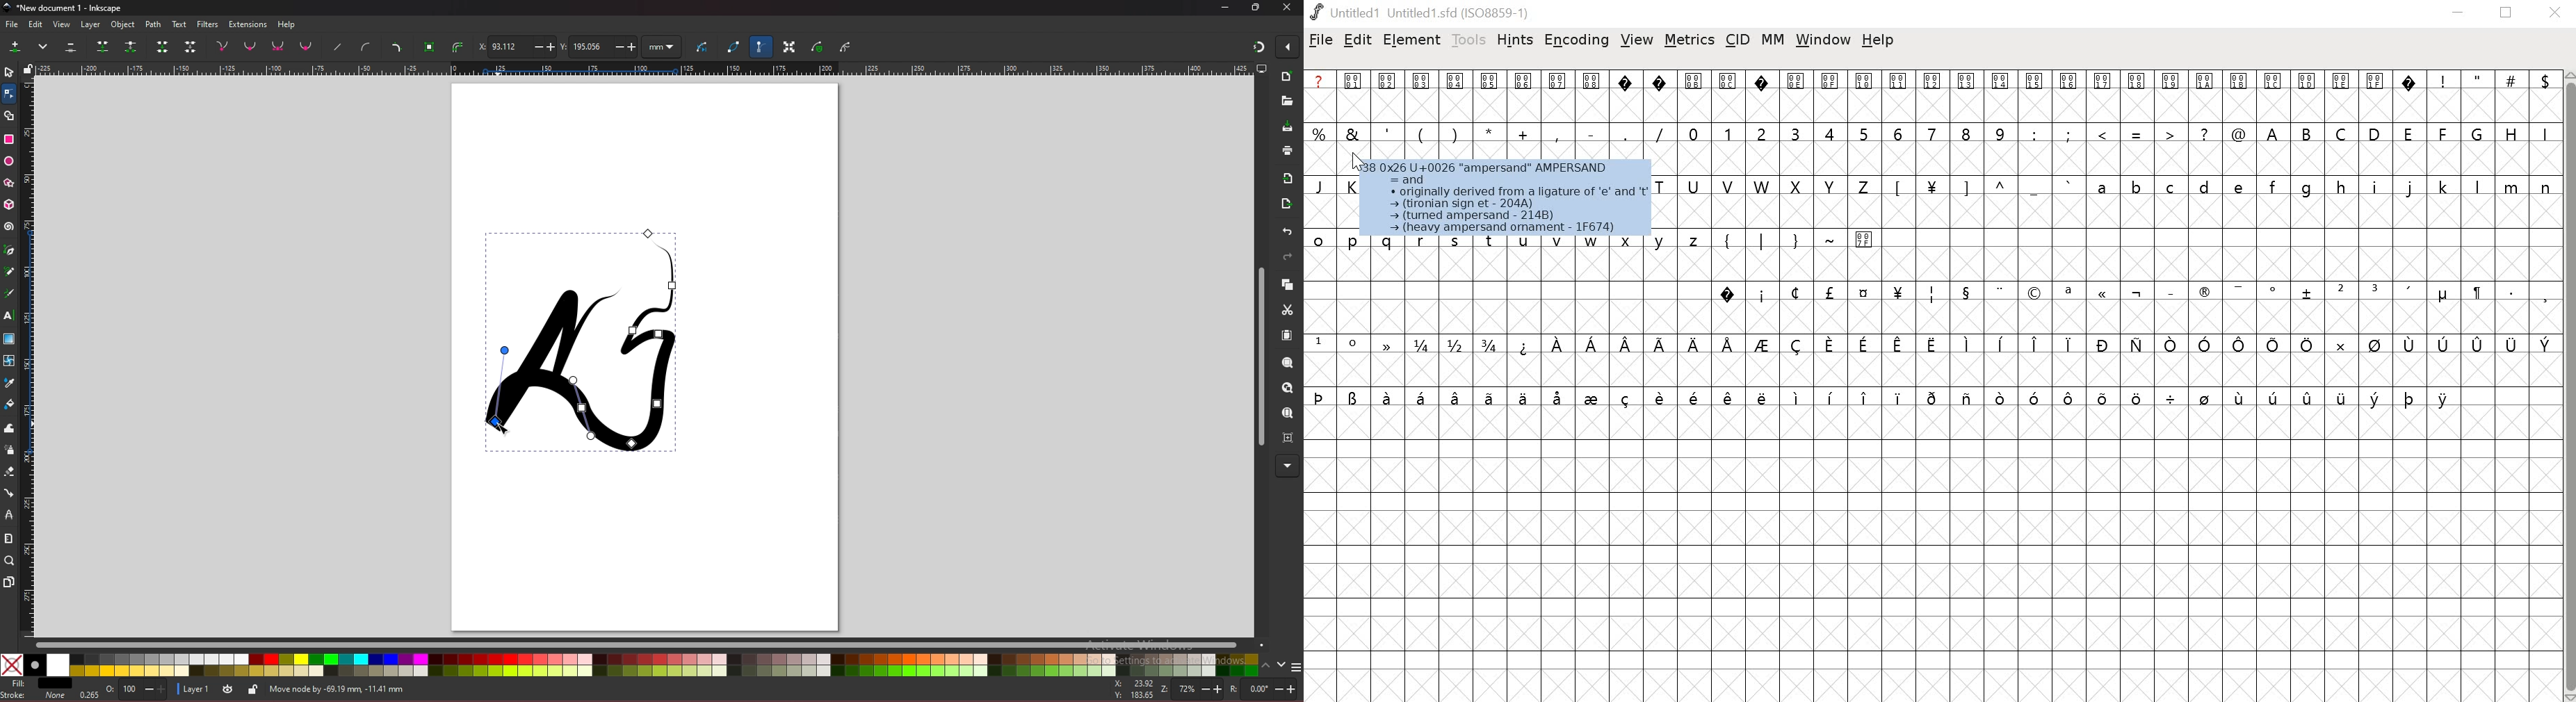 This screenshot has width=2576, height=728. I want to click on hints, so click(1517, 39).